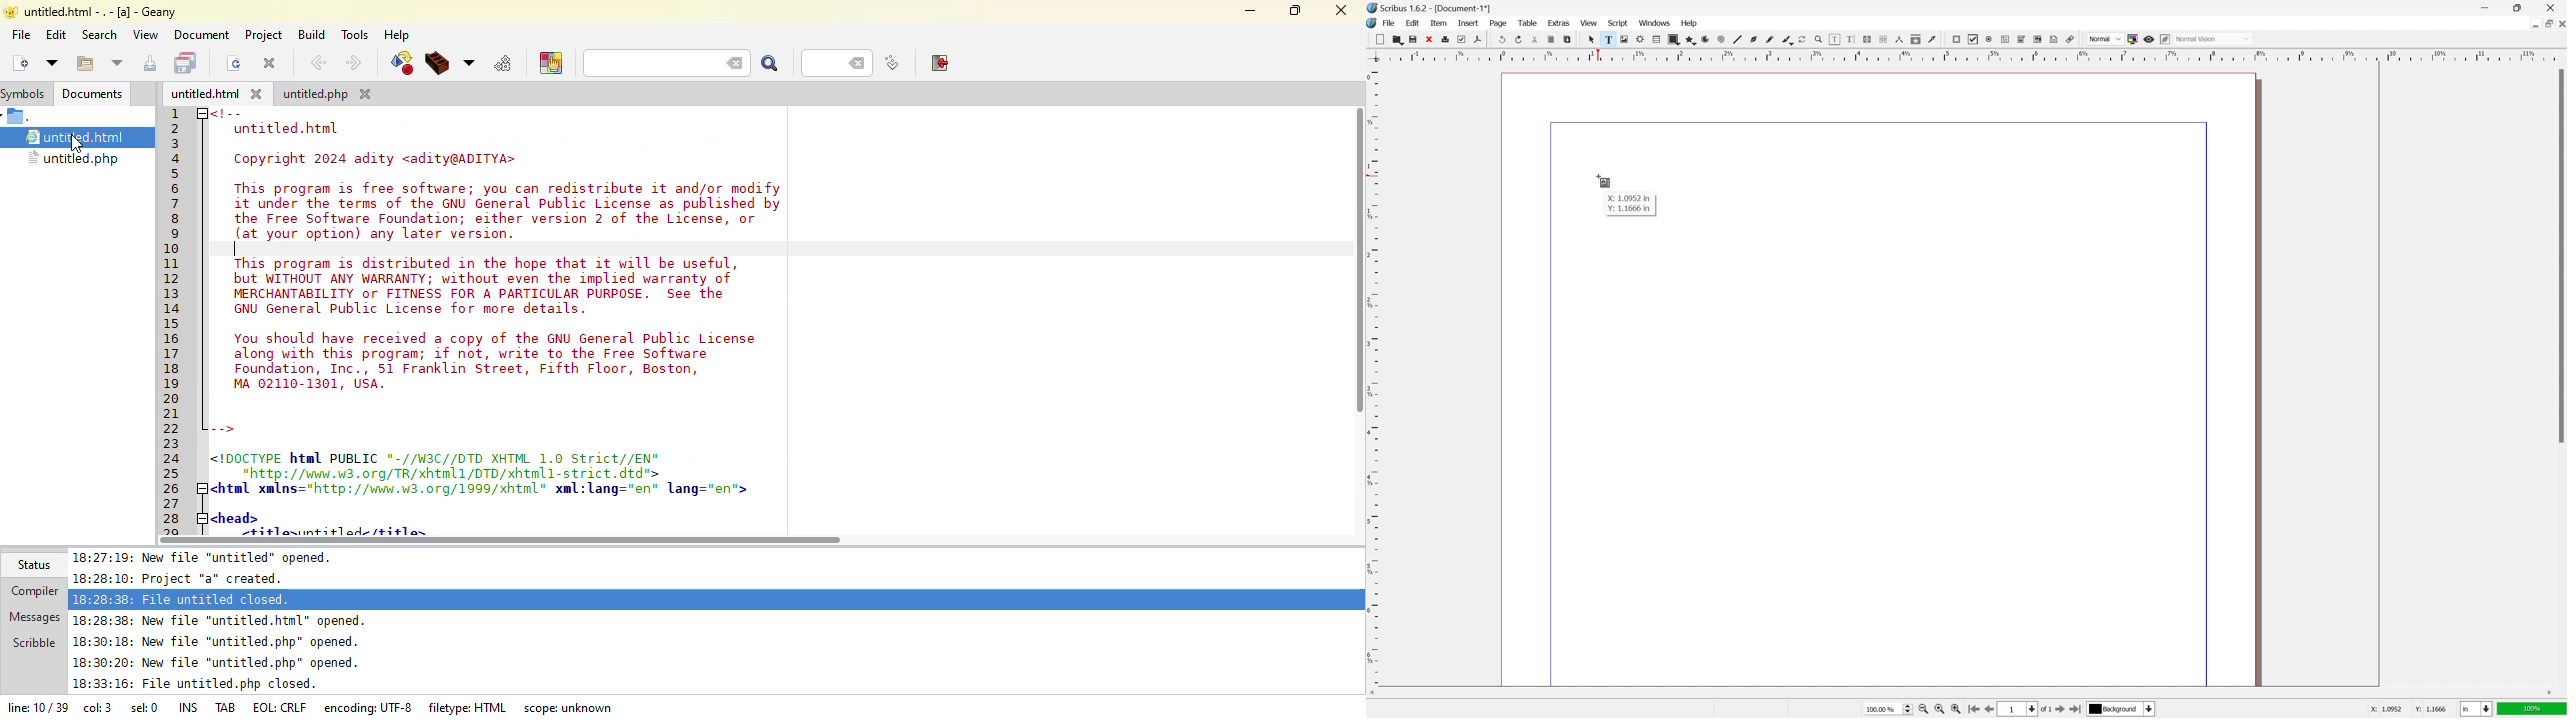 This screenshot has height=728, width=2576. I want to click on close, so click(1429, 39).